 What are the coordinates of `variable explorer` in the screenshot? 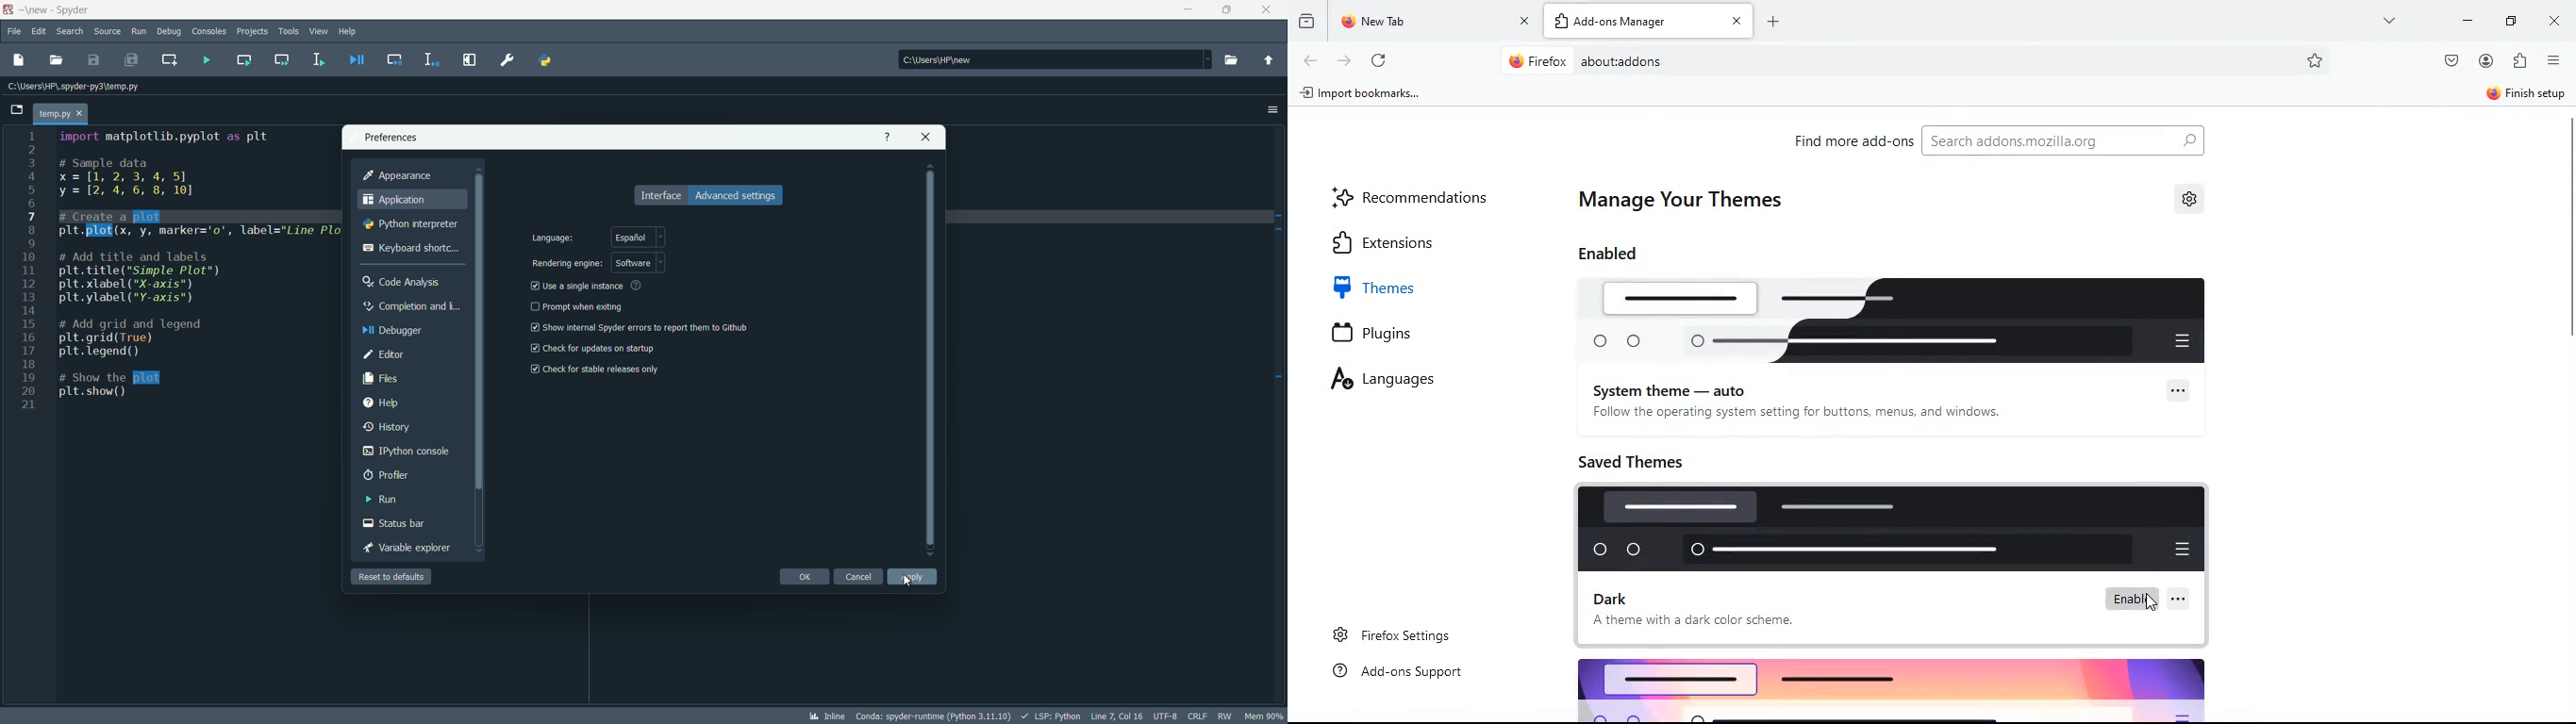 It's located at (407, 548).